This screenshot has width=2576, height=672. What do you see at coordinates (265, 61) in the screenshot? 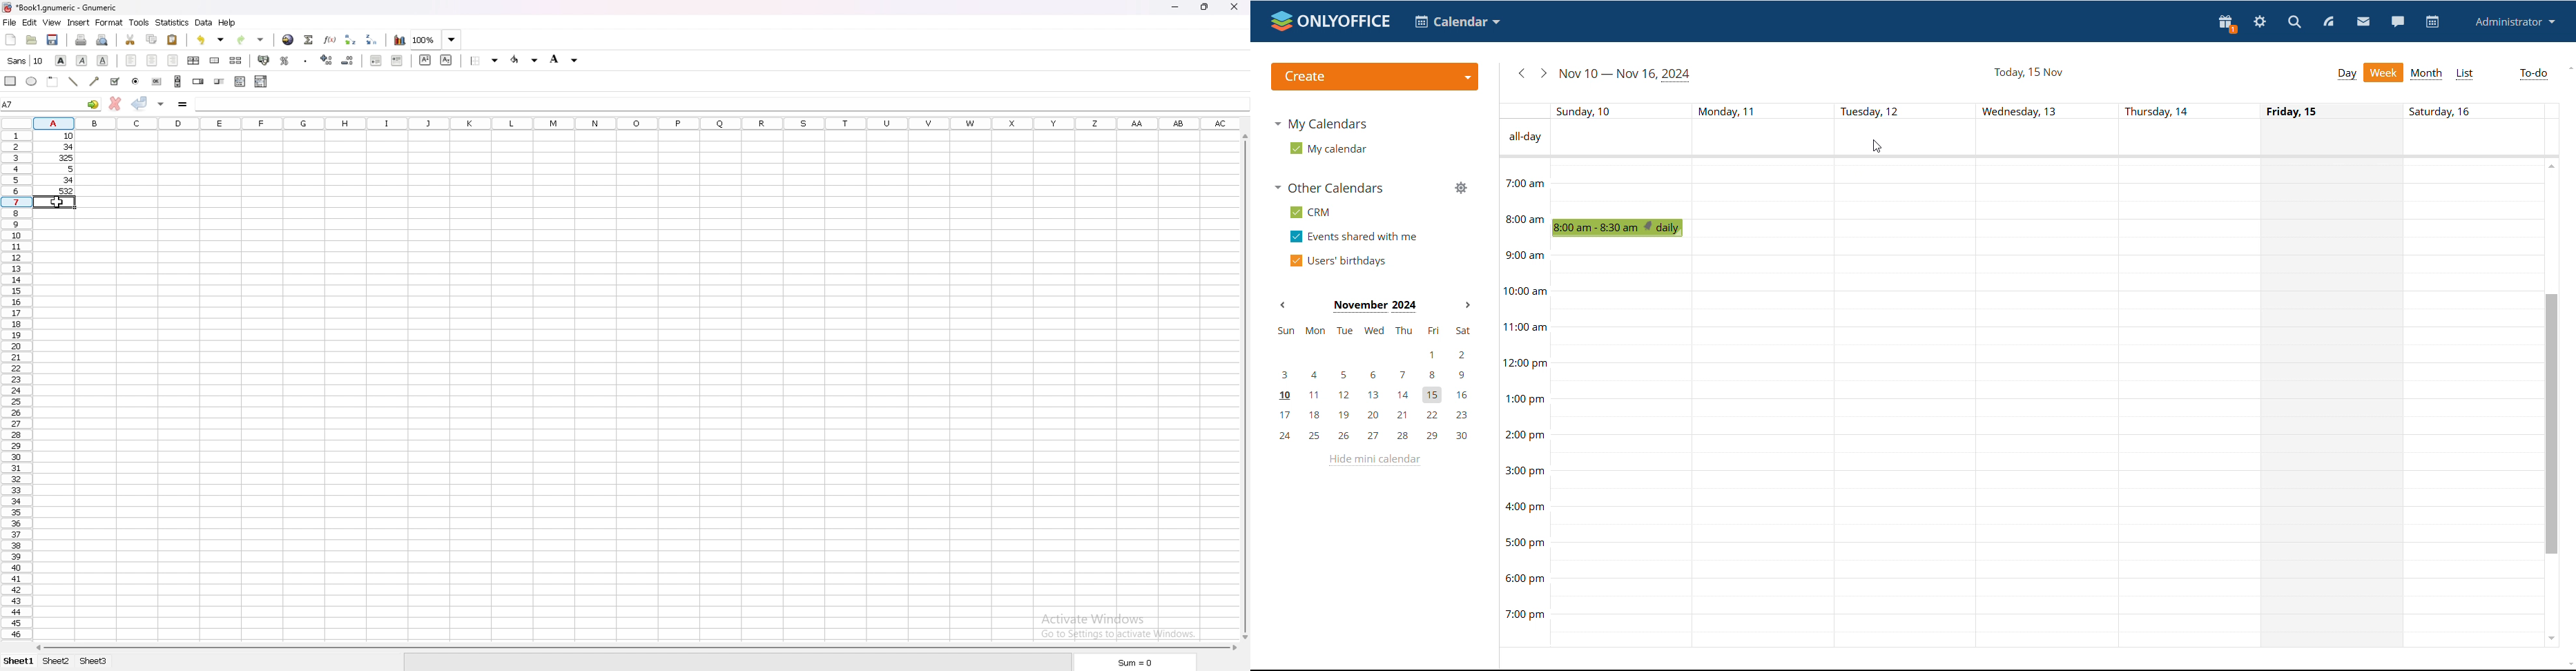
I see `accounting` at bounding box center [265, 61].